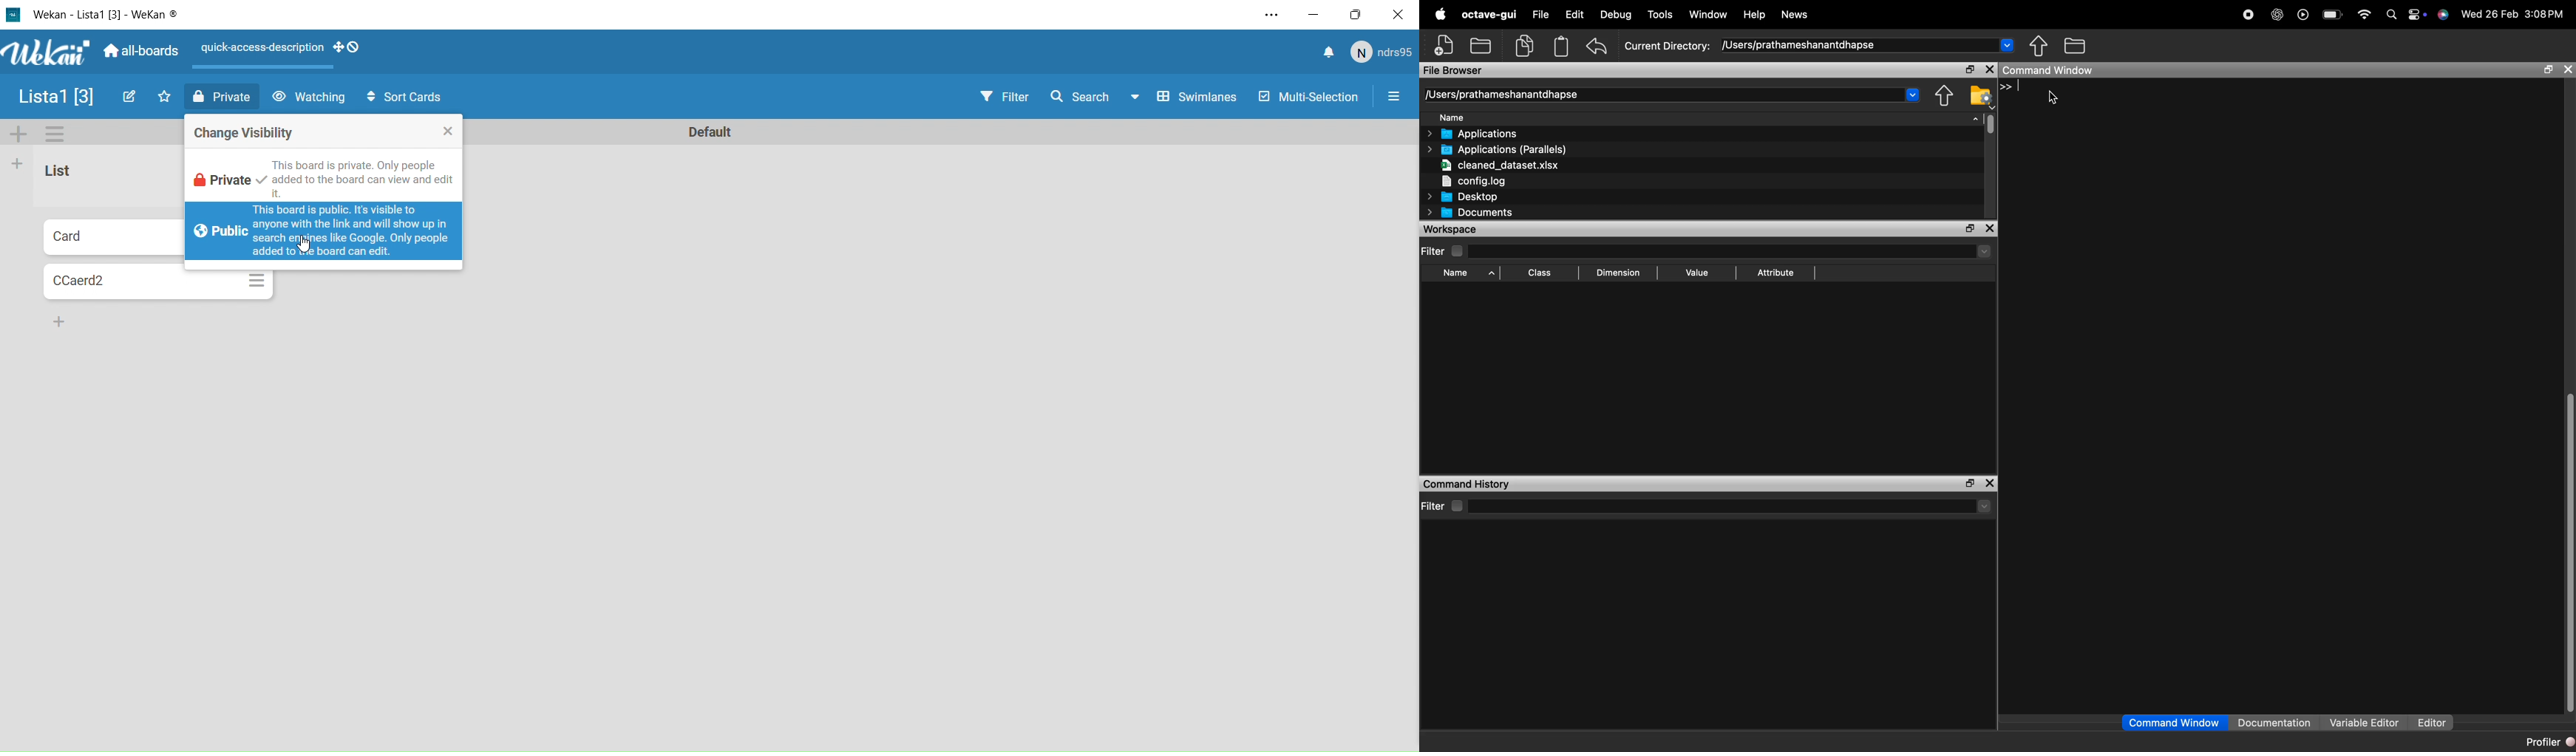 The image size is (2576, 756). Describe the element at coordinates (2173, 724) in the screenshot. I see `Command Window` at that location.